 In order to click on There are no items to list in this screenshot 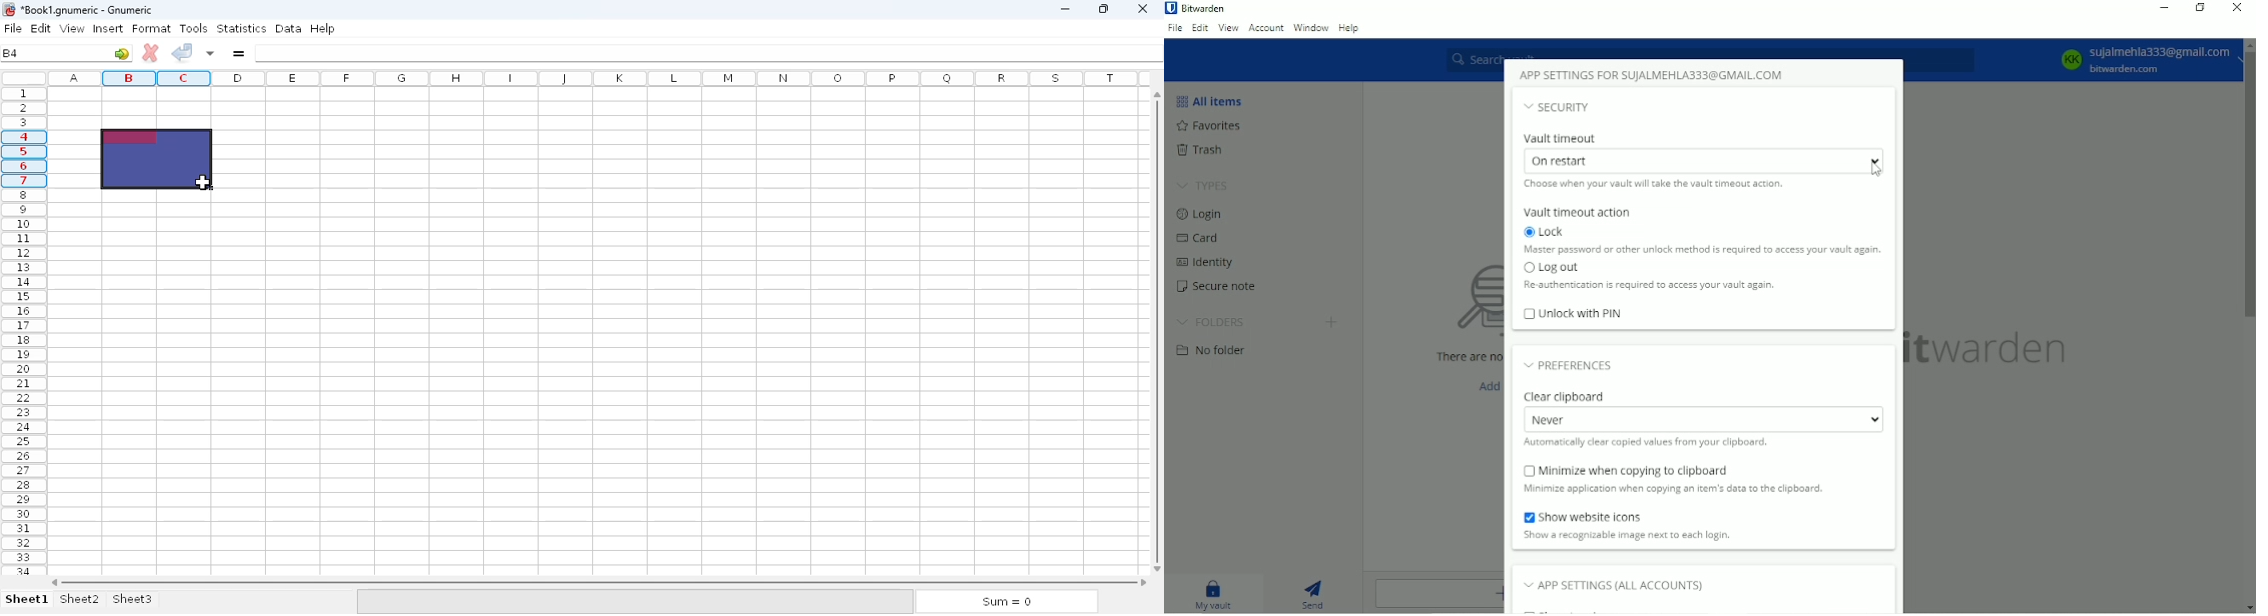, I will do `click(1460, 357)`.